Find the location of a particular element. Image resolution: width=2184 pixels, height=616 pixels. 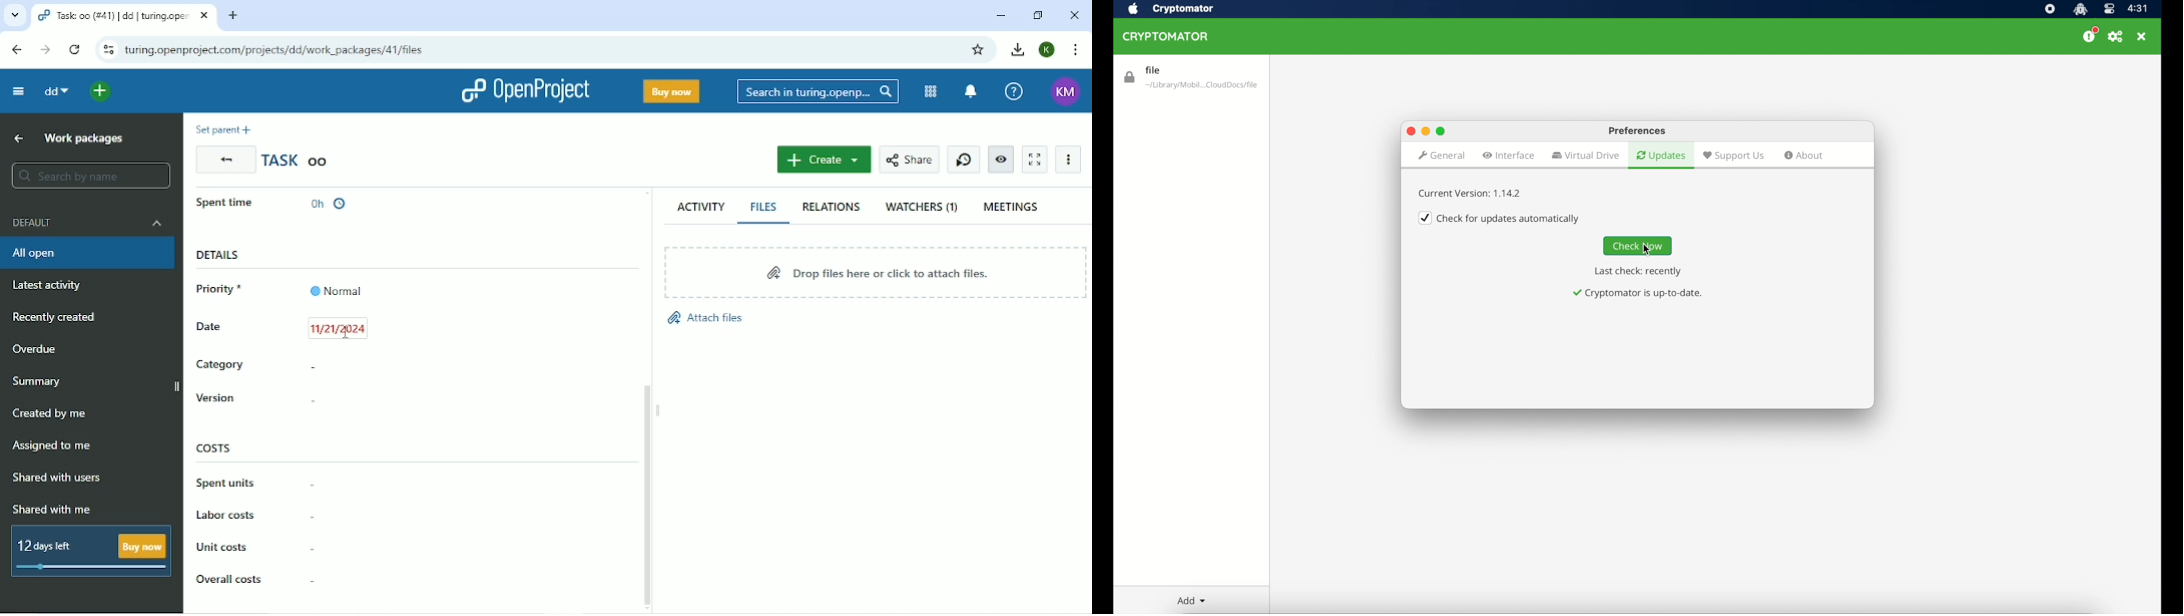

scroll down is located at coordinates (648, 607).